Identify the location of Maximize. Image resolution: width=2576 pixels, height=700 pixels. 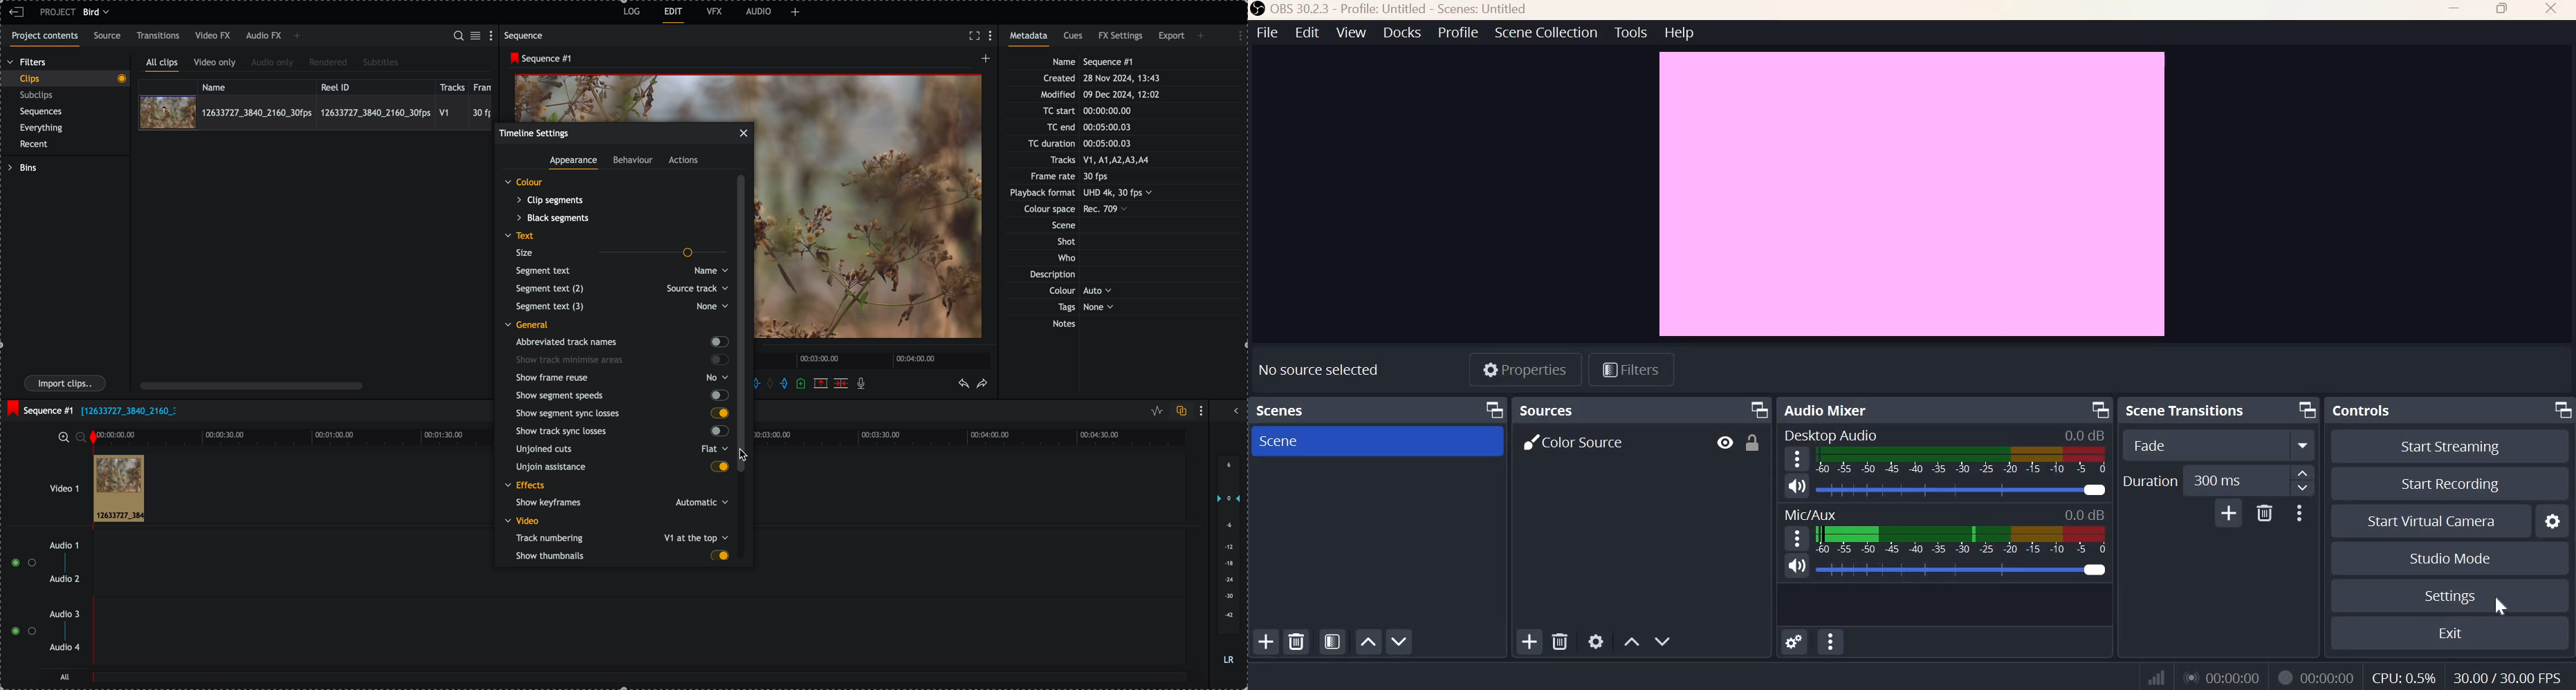
(2503, 11).